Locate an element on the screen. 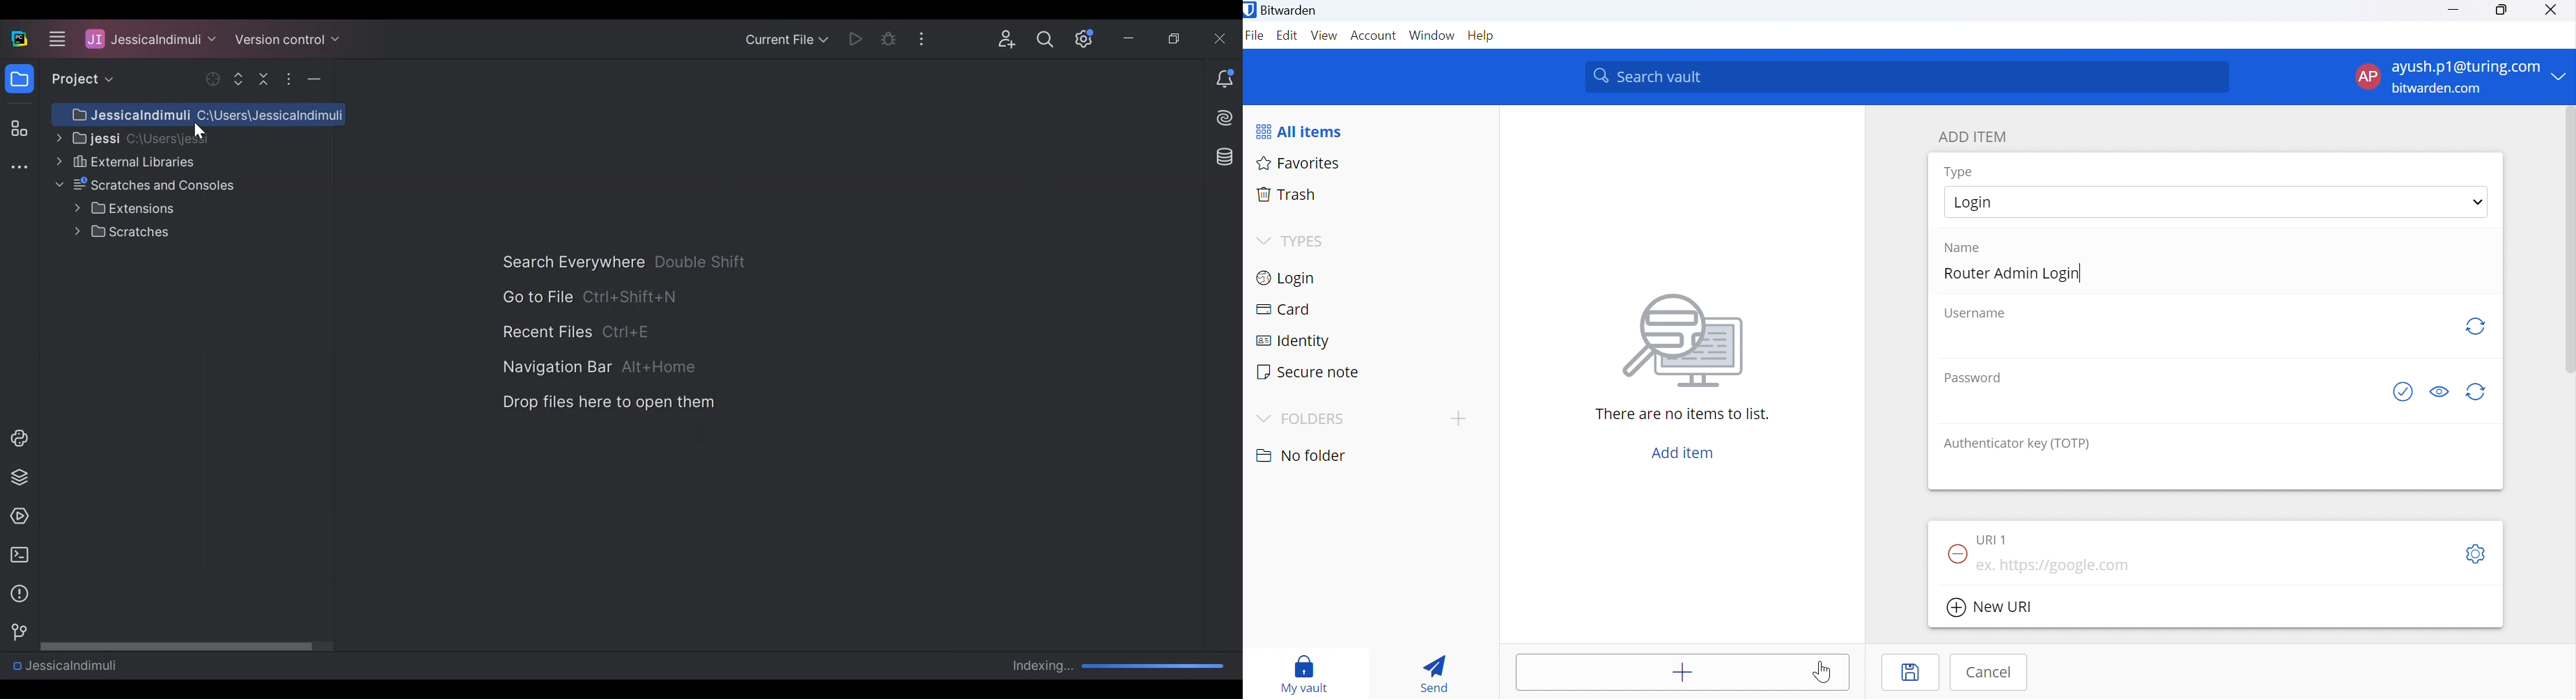 Image resolution: width=2576 pixels, height=700 pixels. Check if password has been exposed is located at coordinates (2397, 393).